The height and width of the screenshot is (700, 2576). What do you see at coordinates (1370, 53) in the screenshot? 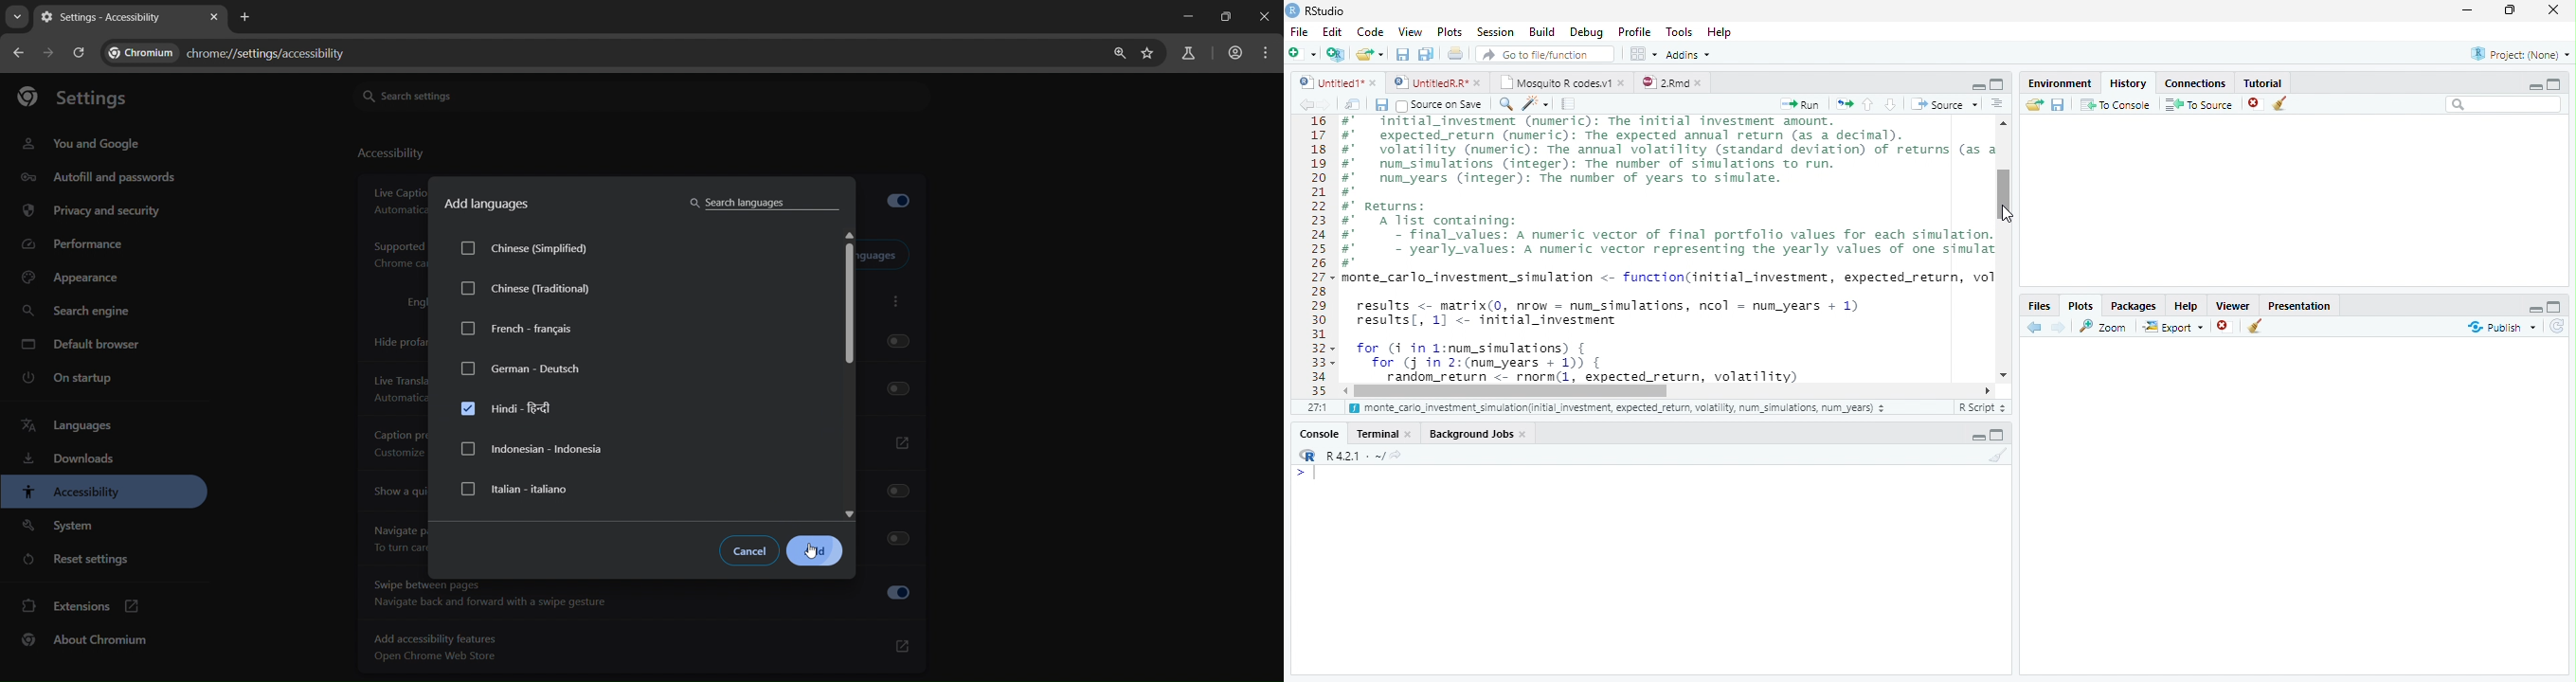
I see `Open an existing file` at bounding box center [1370, 53].